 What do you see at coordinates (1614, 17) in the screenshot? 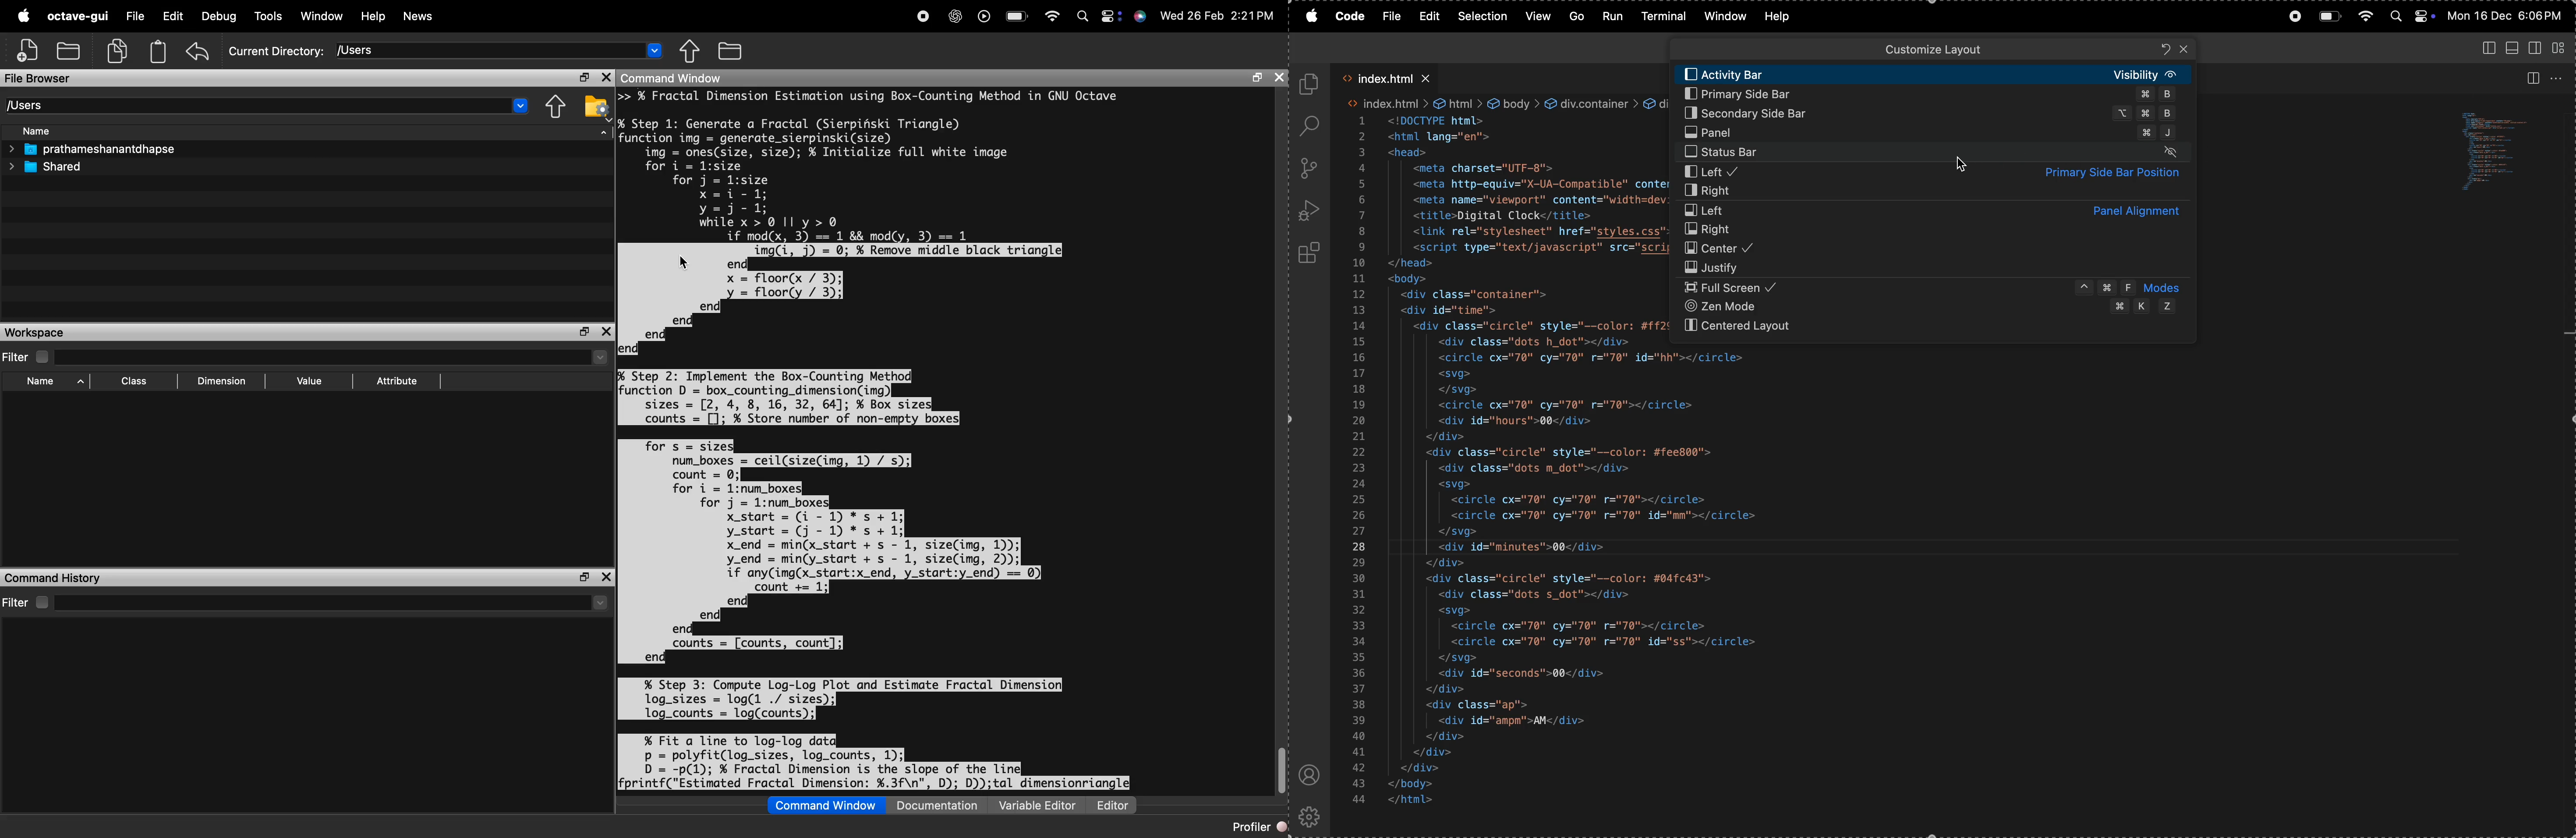
I see `run` at bounding box center [1614, 17].